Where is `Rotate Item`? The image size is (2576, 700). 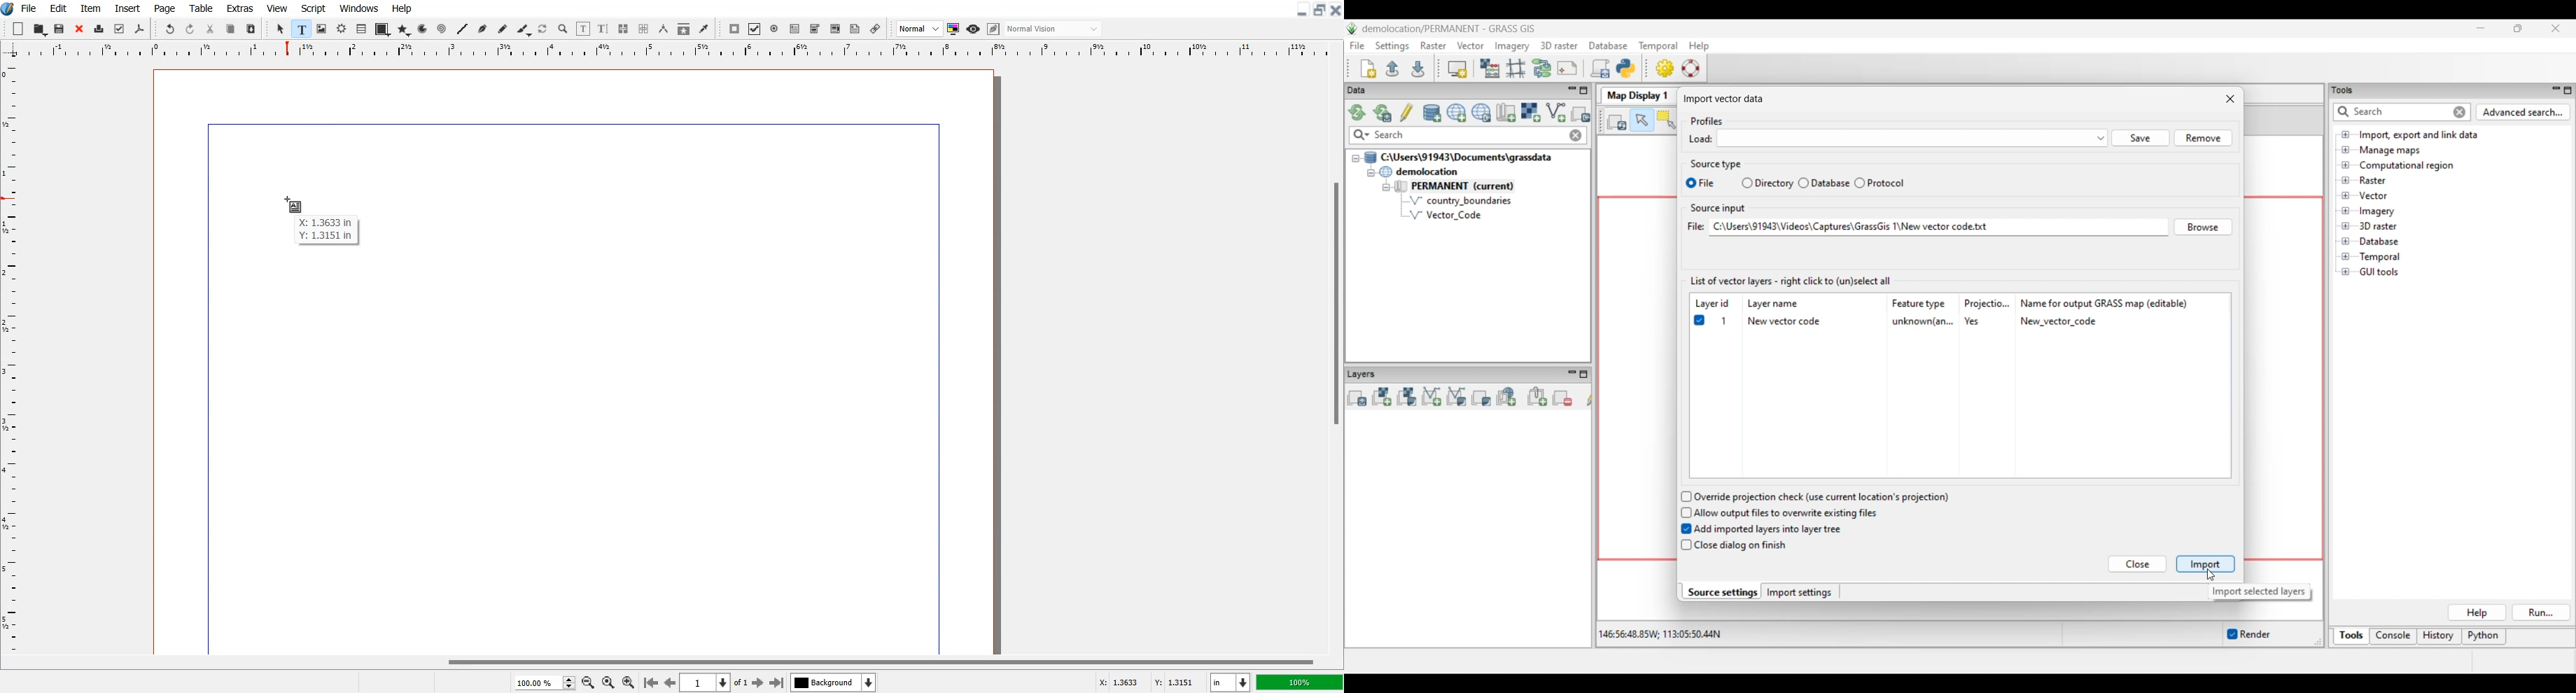 Rotate Item is located at coordinates (544, 29).